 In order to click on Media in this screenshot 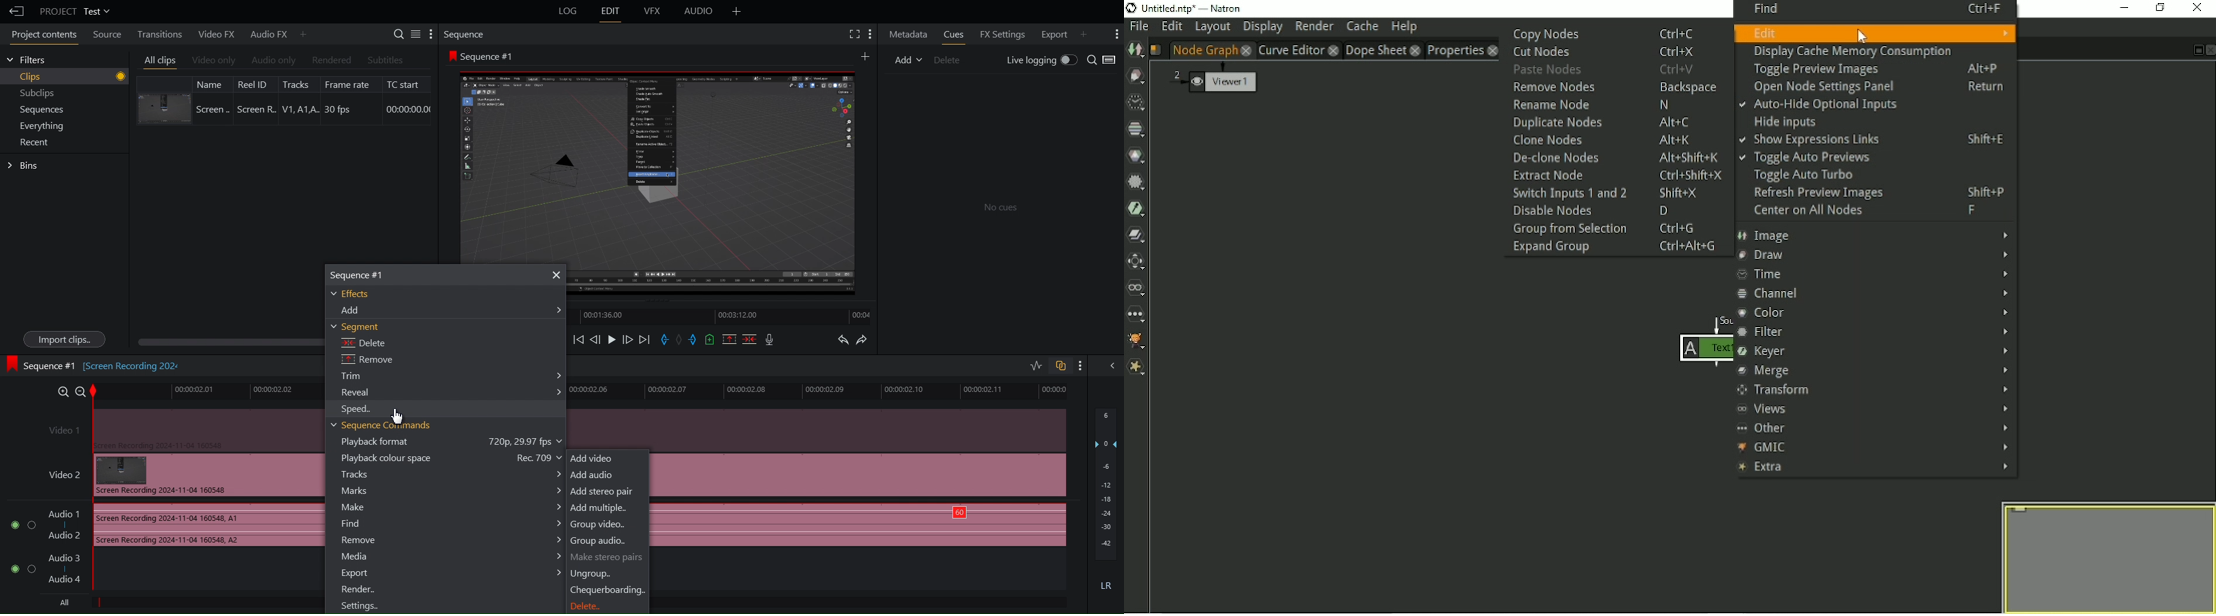, I will do `click(452, 557)`.